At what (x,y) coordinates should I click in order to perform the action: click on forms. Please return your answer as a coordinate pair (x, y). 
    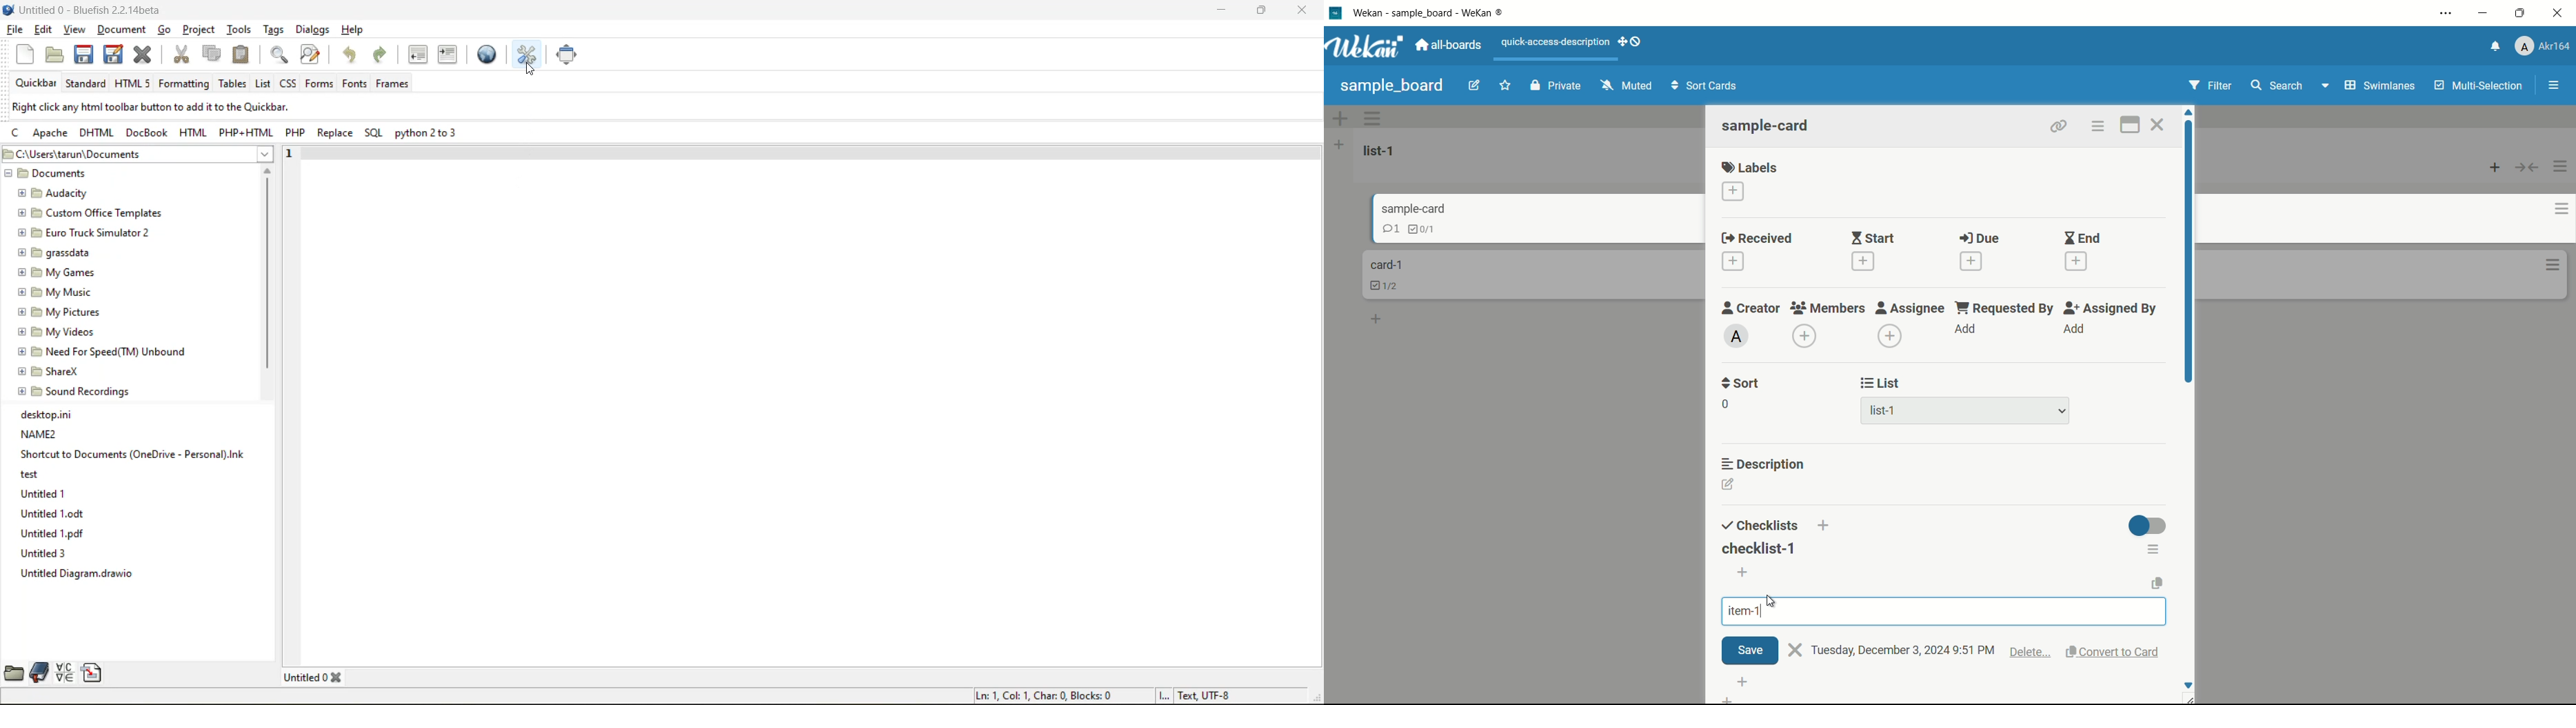
    Looking at the image, I should click on (318, 83).